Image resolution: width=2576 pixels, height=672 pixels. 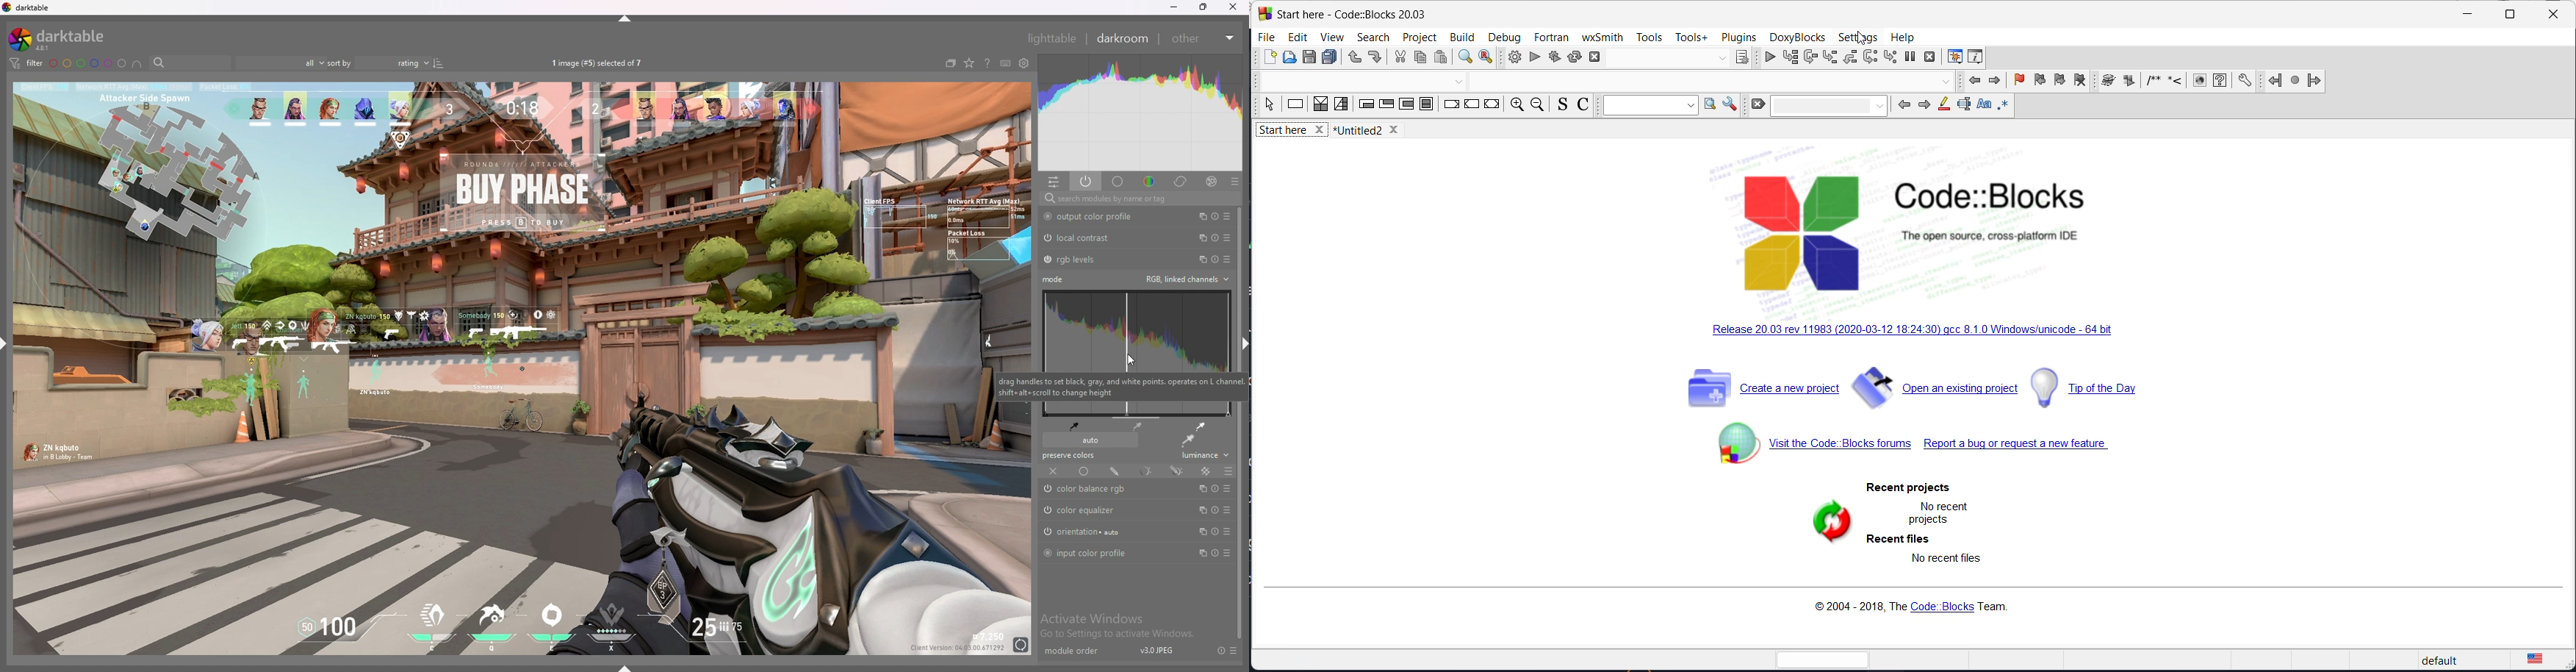 What do you see at coordinates (2314, 81) in the screenshot?
I see `jump forward` at bounding box center [2314, 81].